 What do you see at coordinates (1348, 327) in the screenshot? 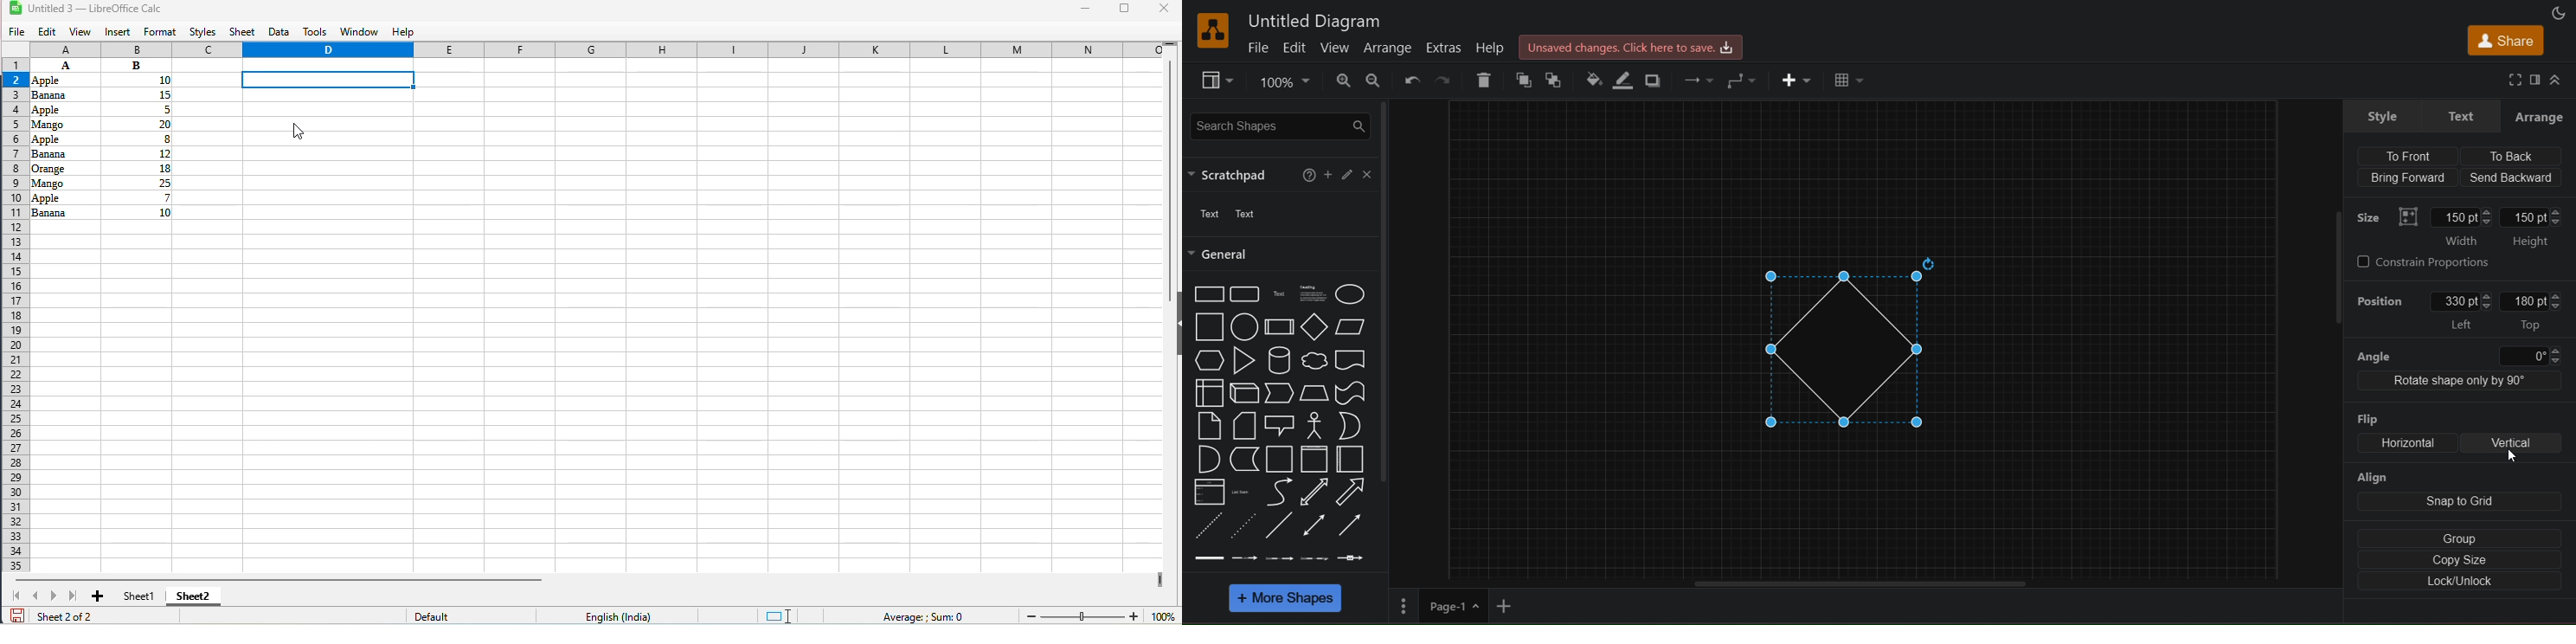
I see `parallelogram` at bounding box center [1348, 327].